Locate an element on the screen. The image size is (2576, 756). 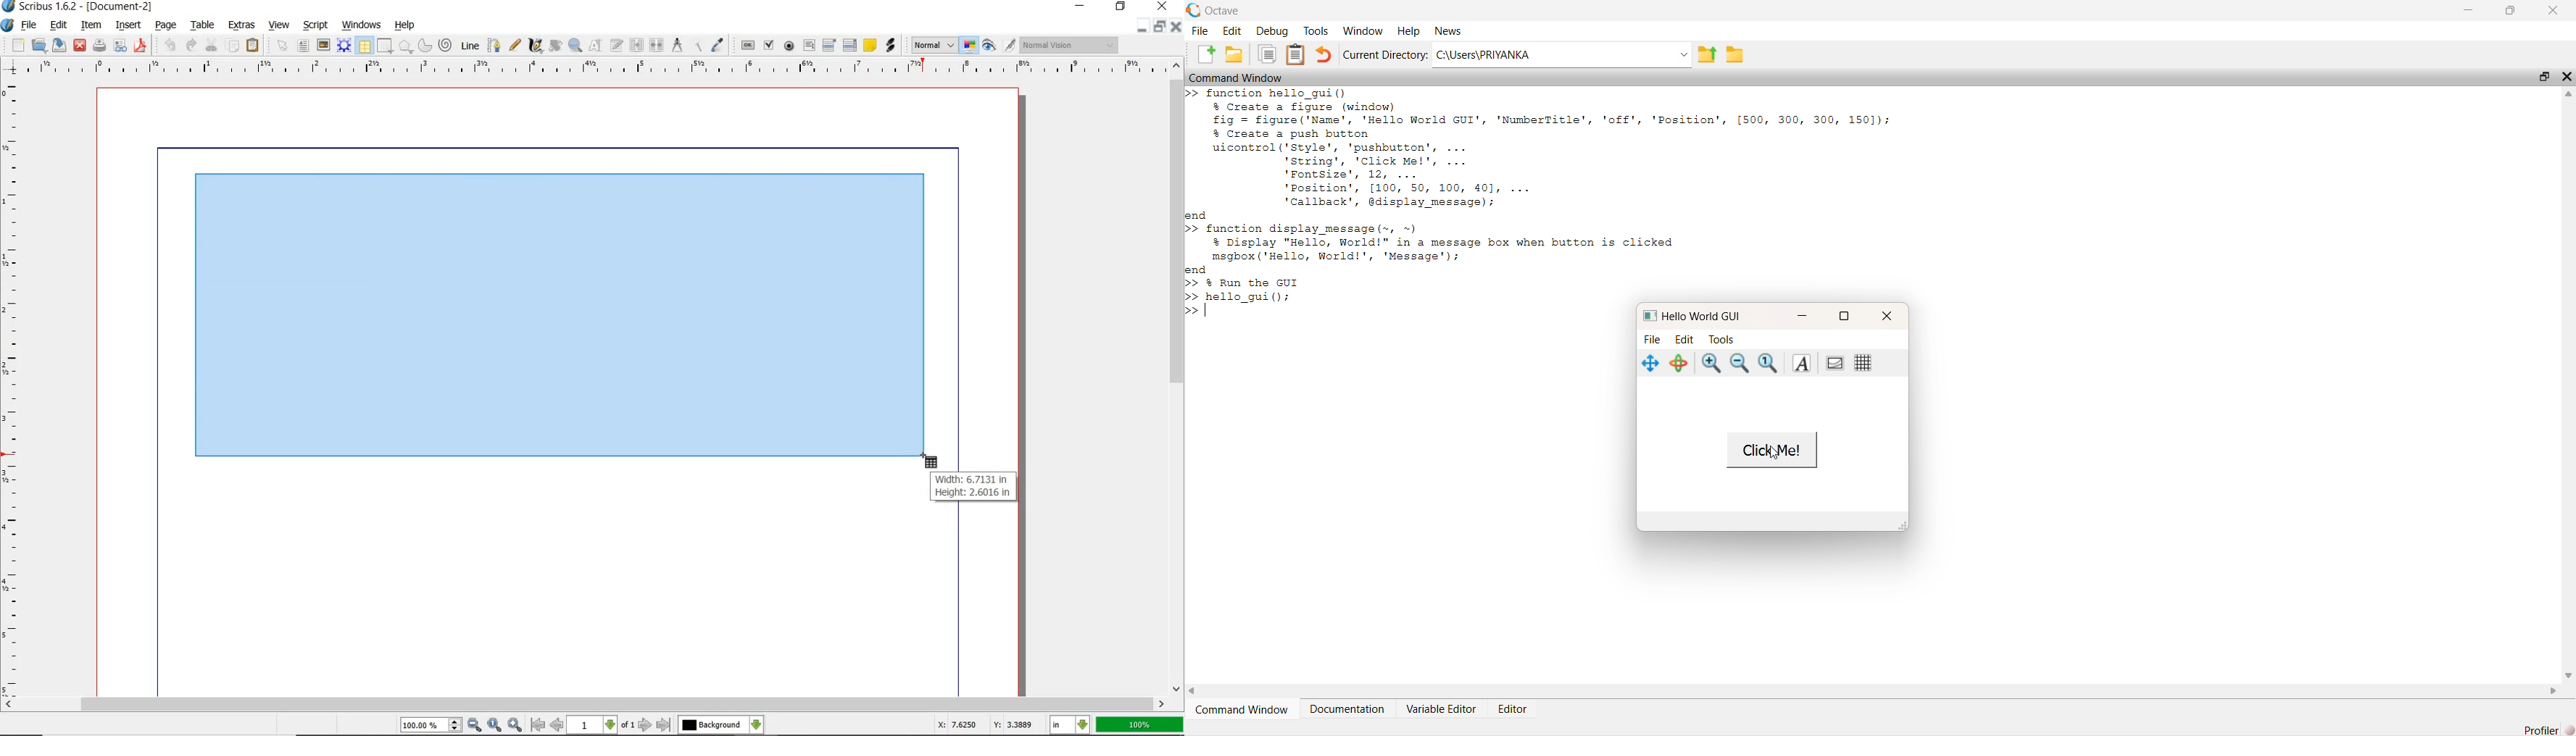
rotate is located at coordinates (1679, 364).